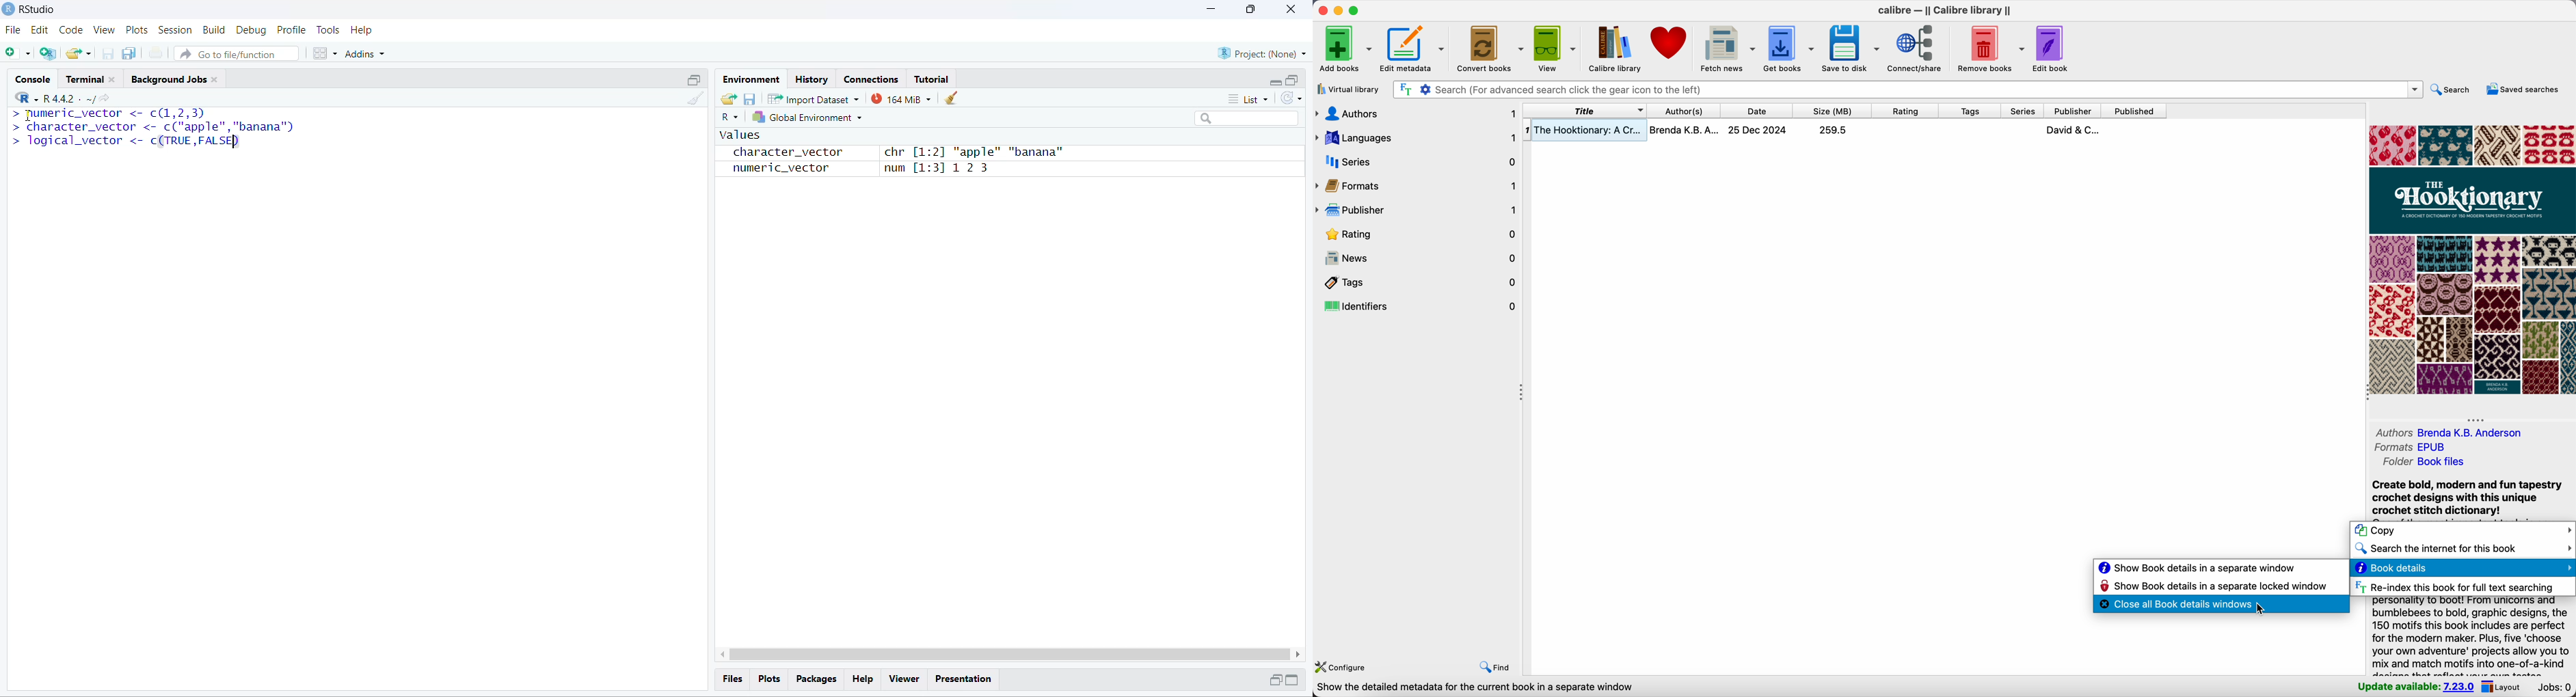  I want to click on re-index this book full text searching, so click(2453, 587).